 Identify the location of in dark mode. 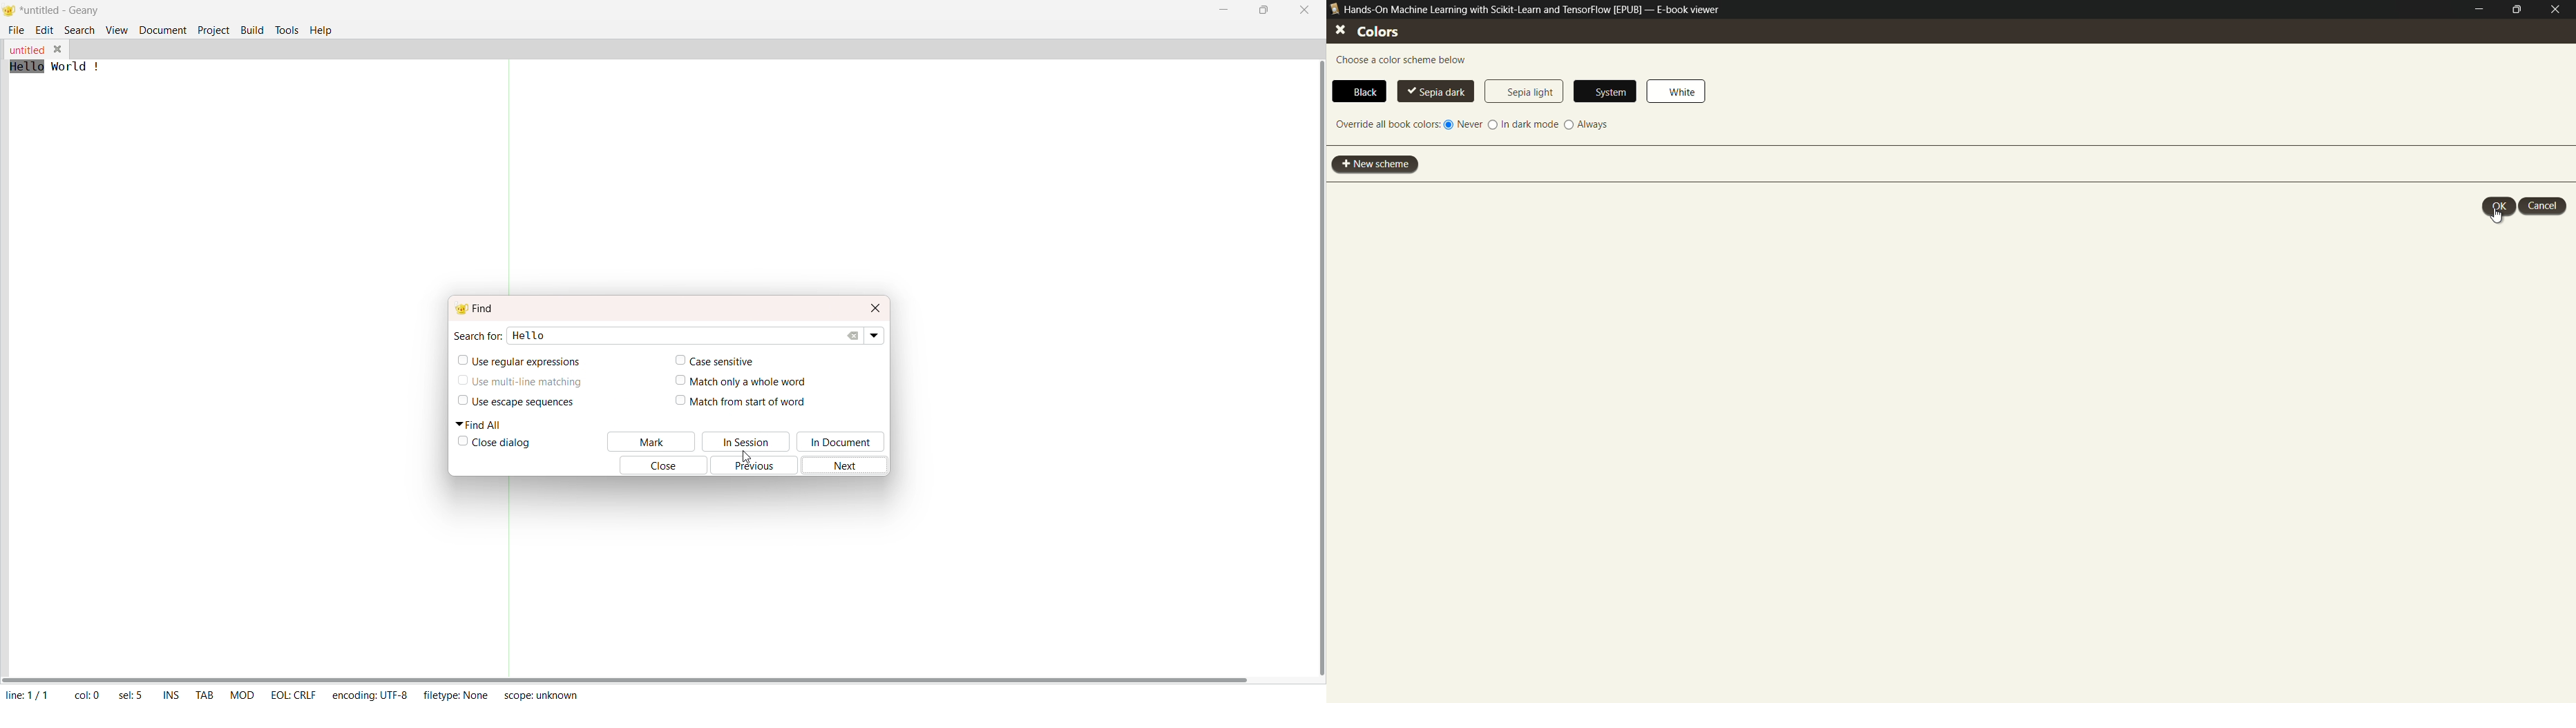
(1524, 125).